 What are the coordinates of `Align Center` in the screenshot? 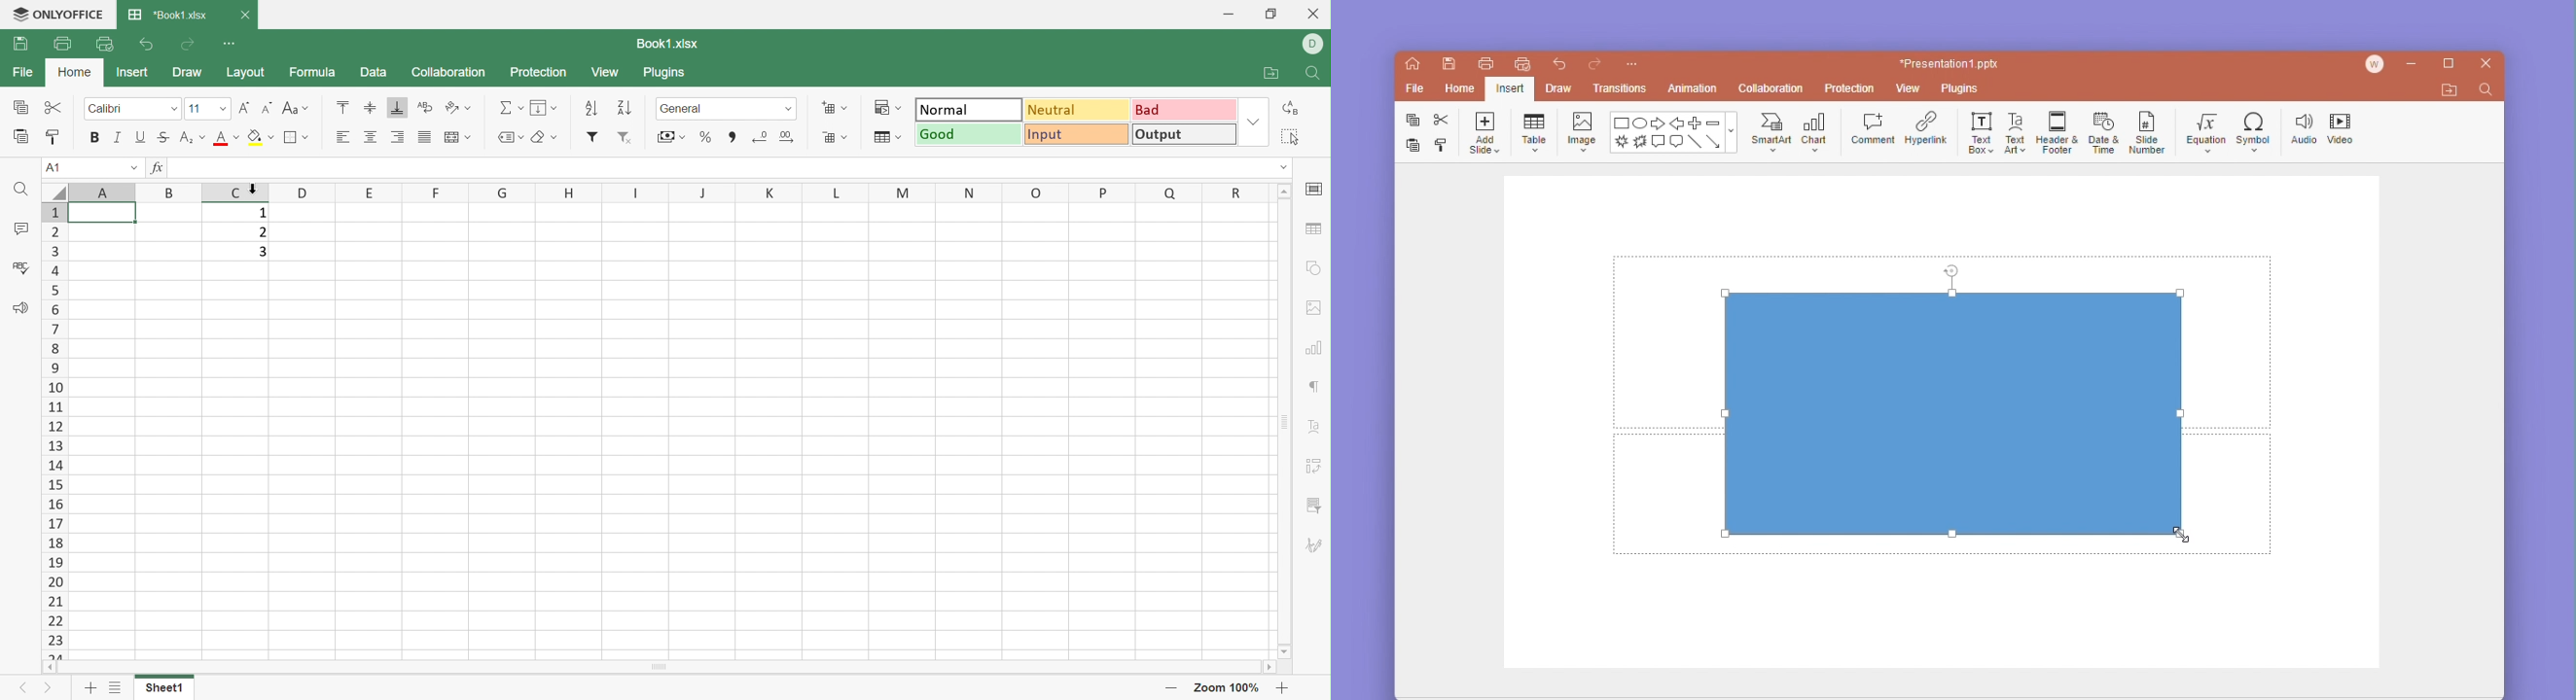 It's located at (370, 137).